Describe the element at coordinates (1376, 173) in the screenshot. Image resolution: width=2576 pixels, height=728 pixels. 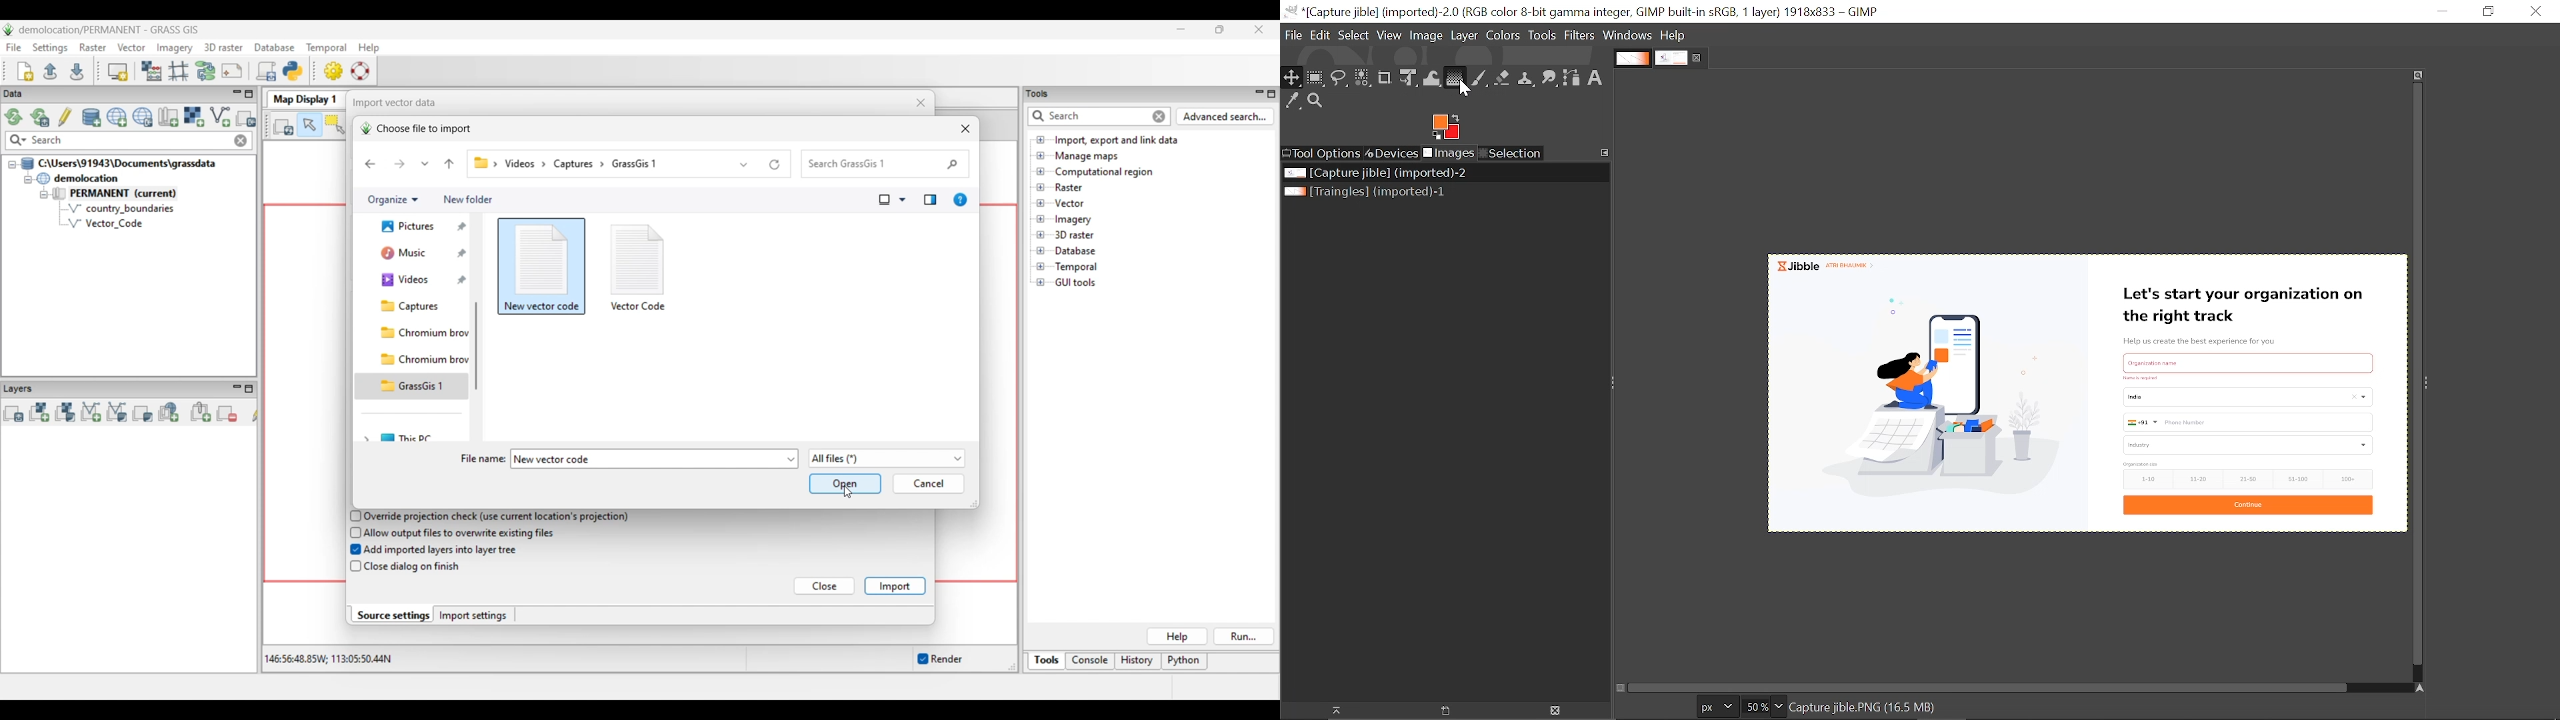
I see `Current file` at that location.